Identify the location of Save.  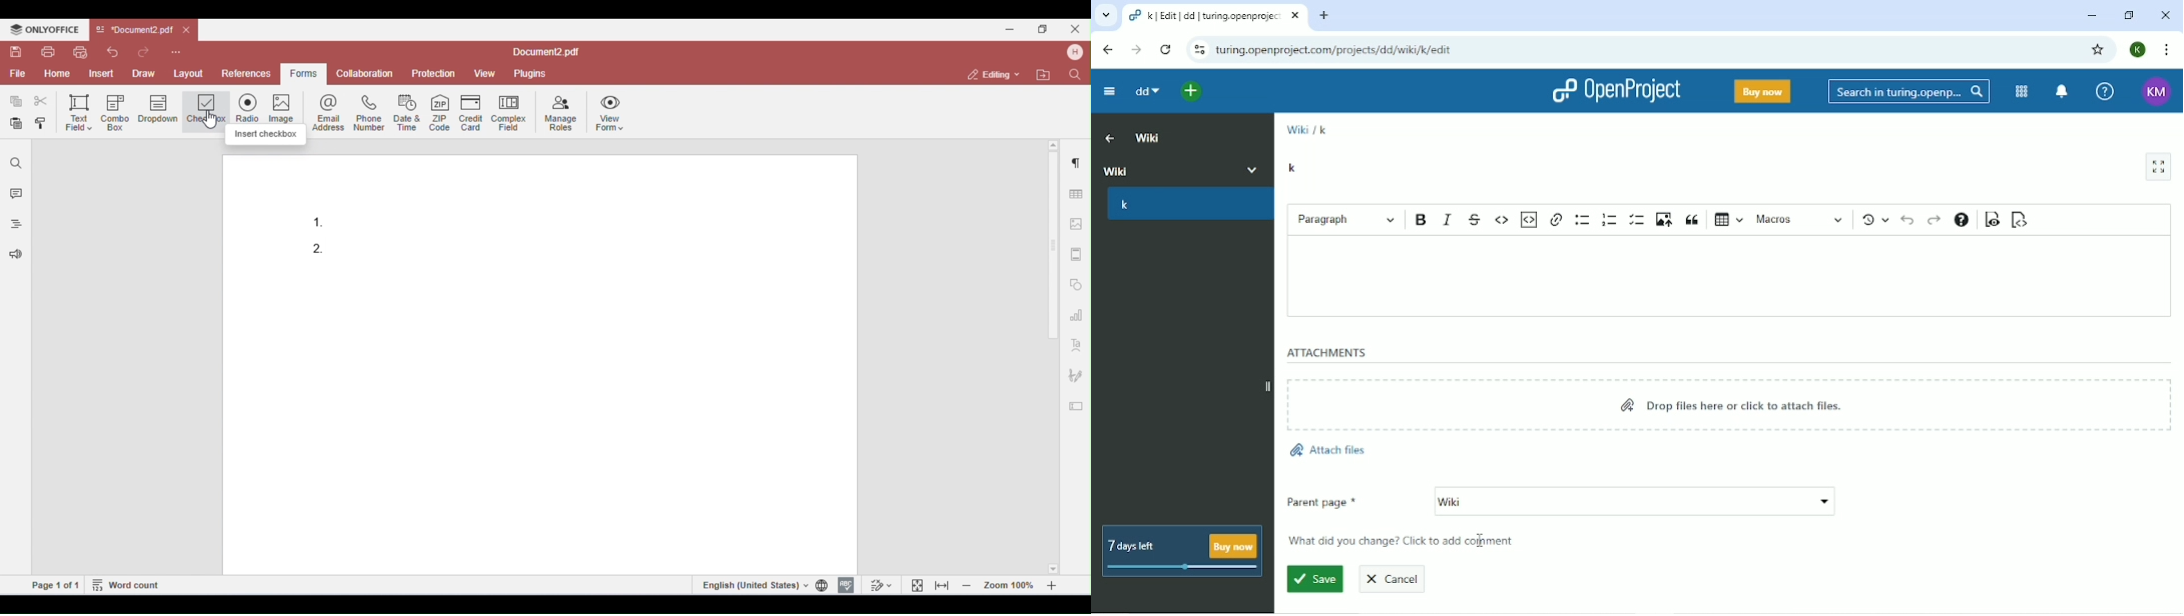
(1314, 580).